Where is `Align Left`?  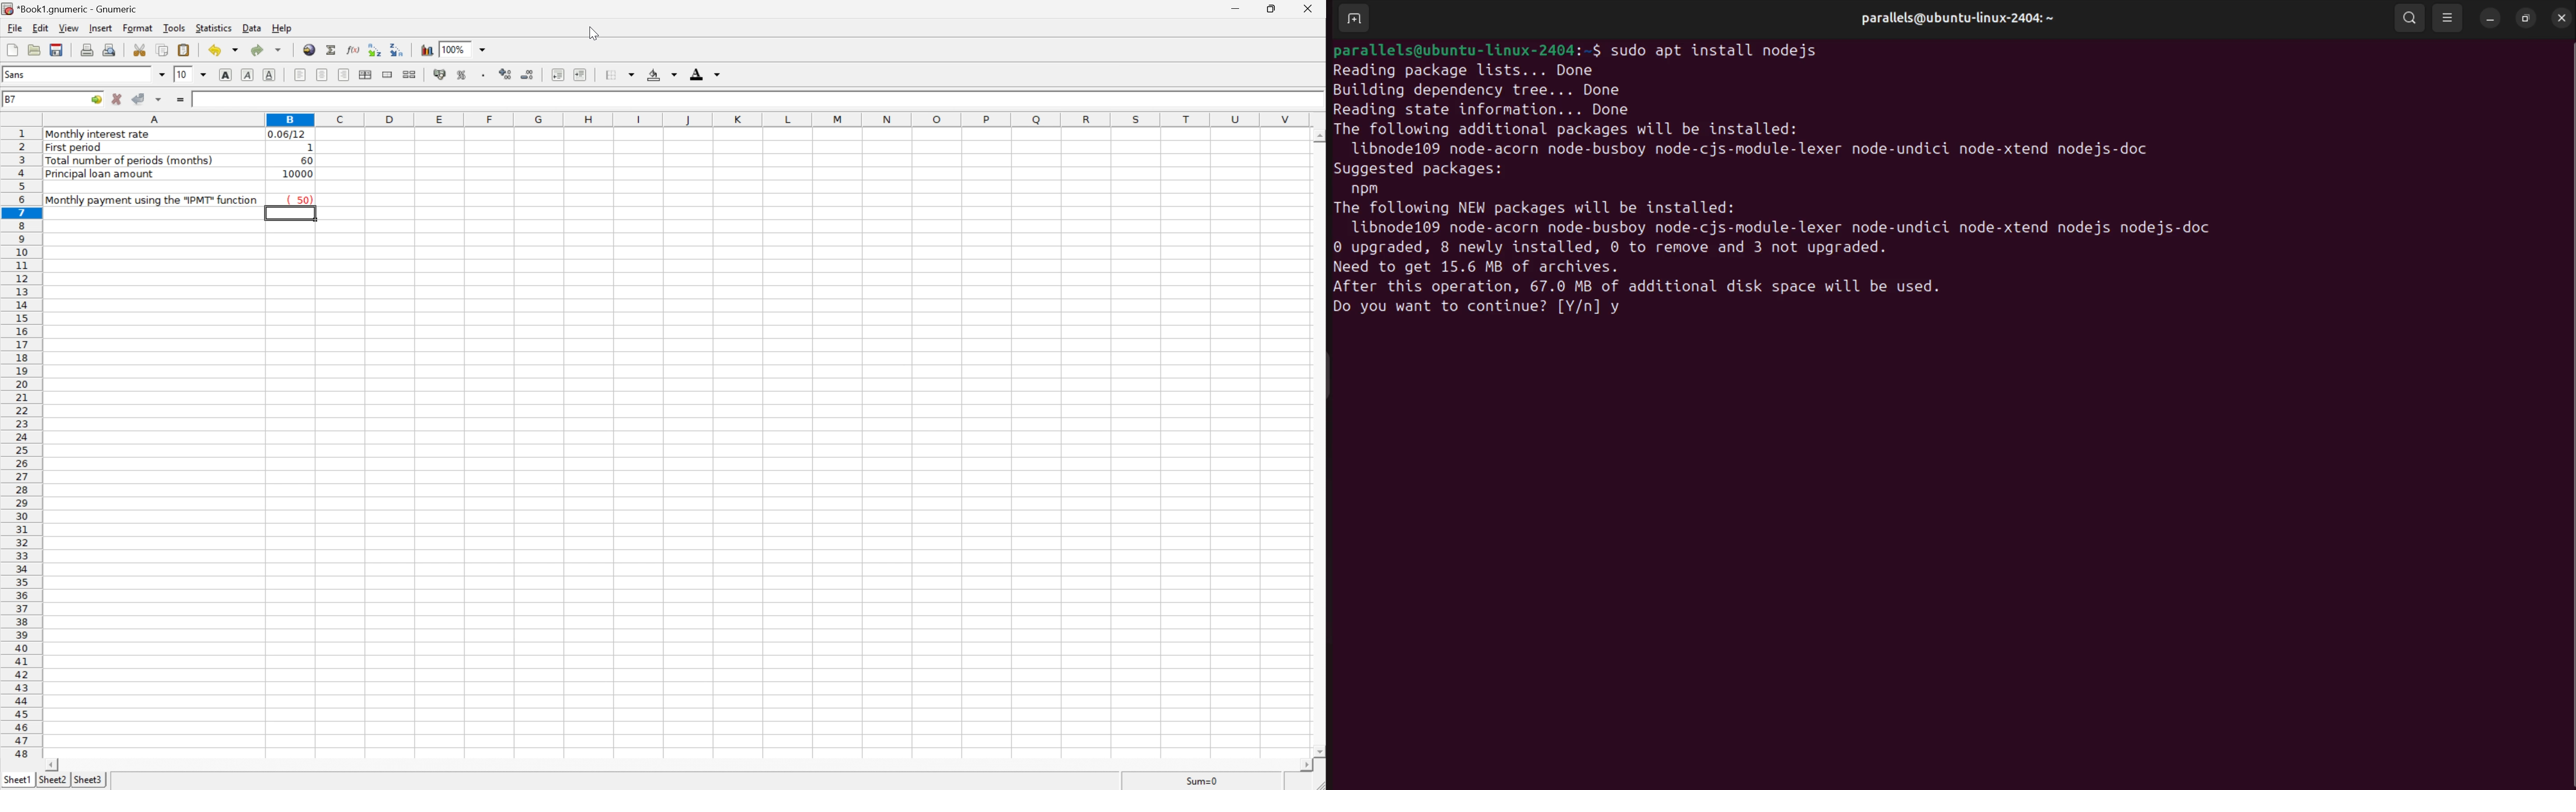 Align Left is located at coordinates (298, 75).